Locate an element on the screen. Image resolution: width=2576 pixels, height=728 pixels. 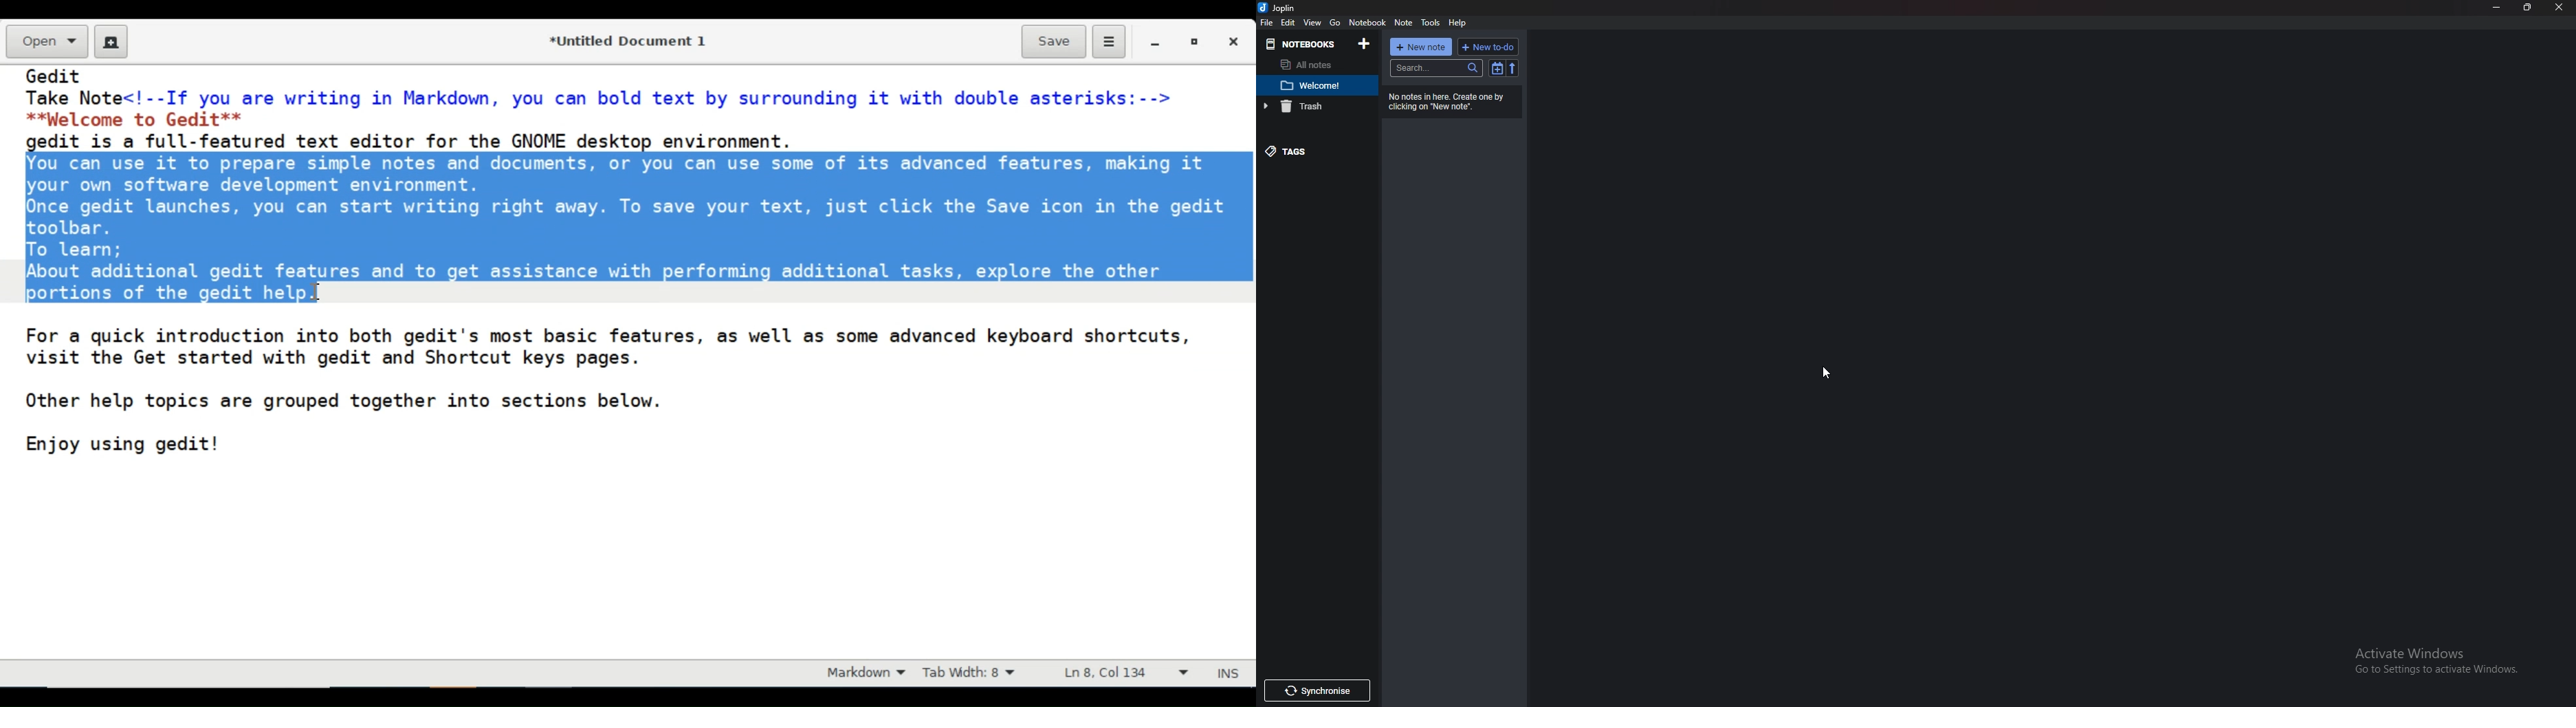
file is located at coordinates (1268, 22).